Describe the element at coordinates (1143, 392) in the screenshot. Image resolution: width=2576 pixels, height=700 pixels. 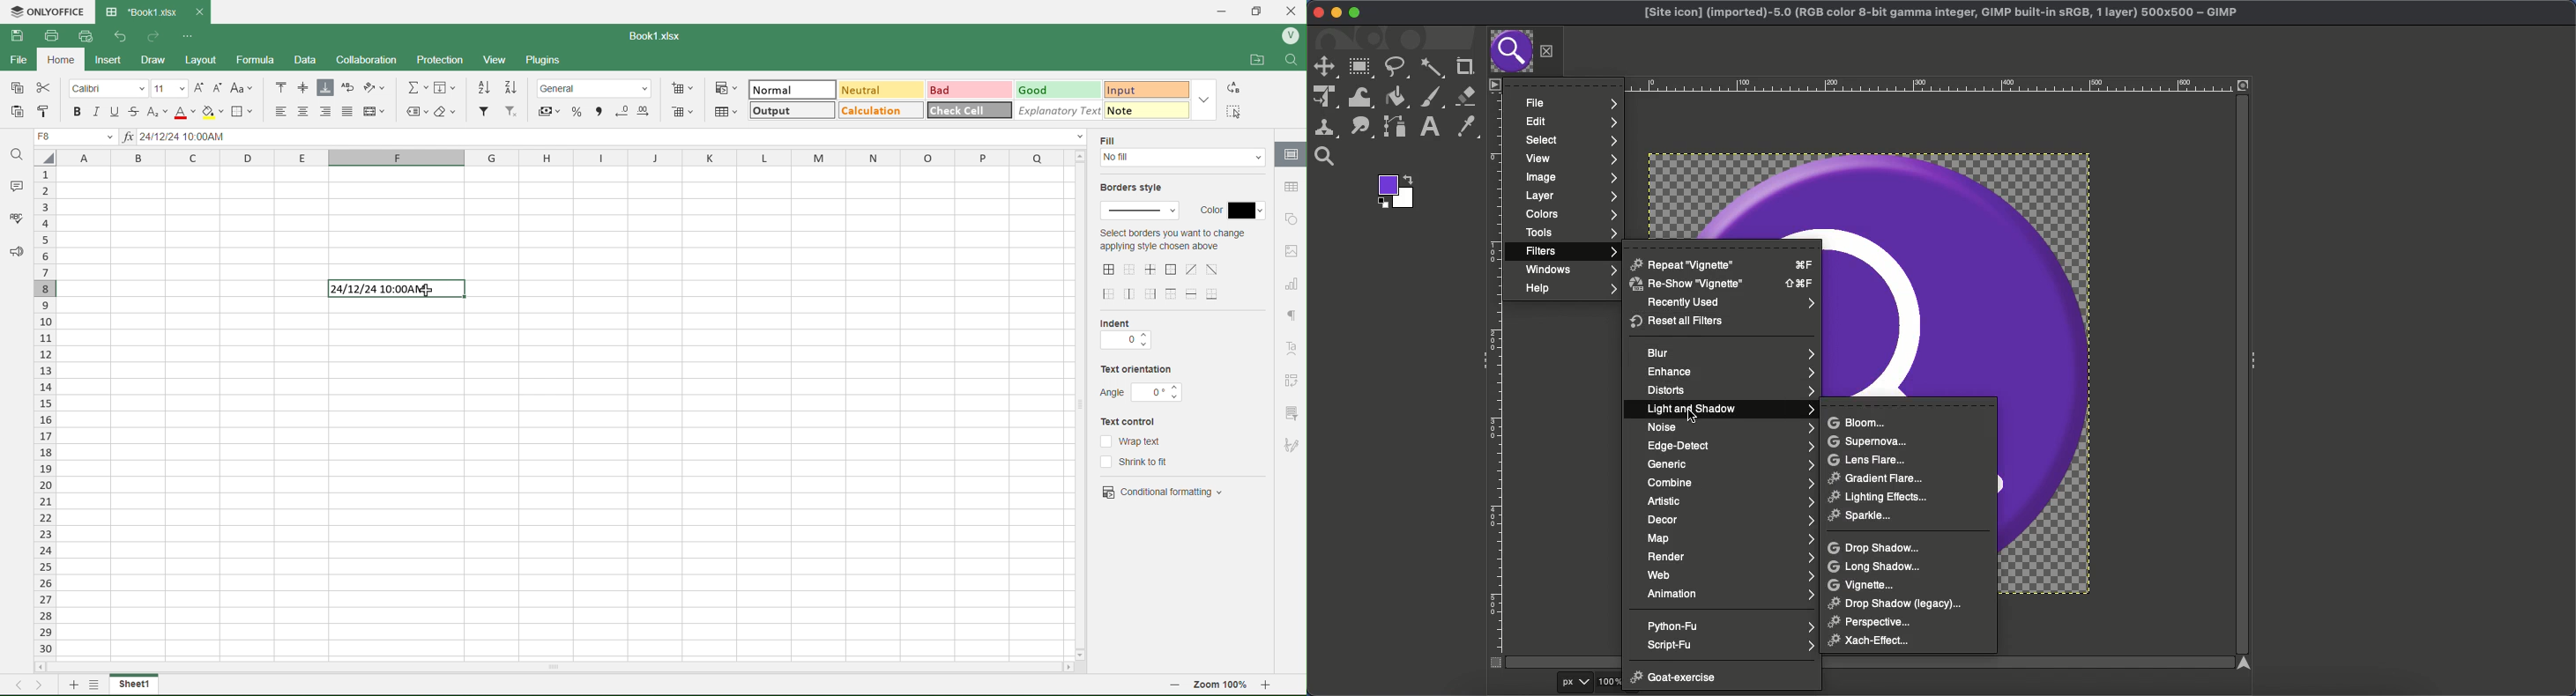
I see `angle` at that location.